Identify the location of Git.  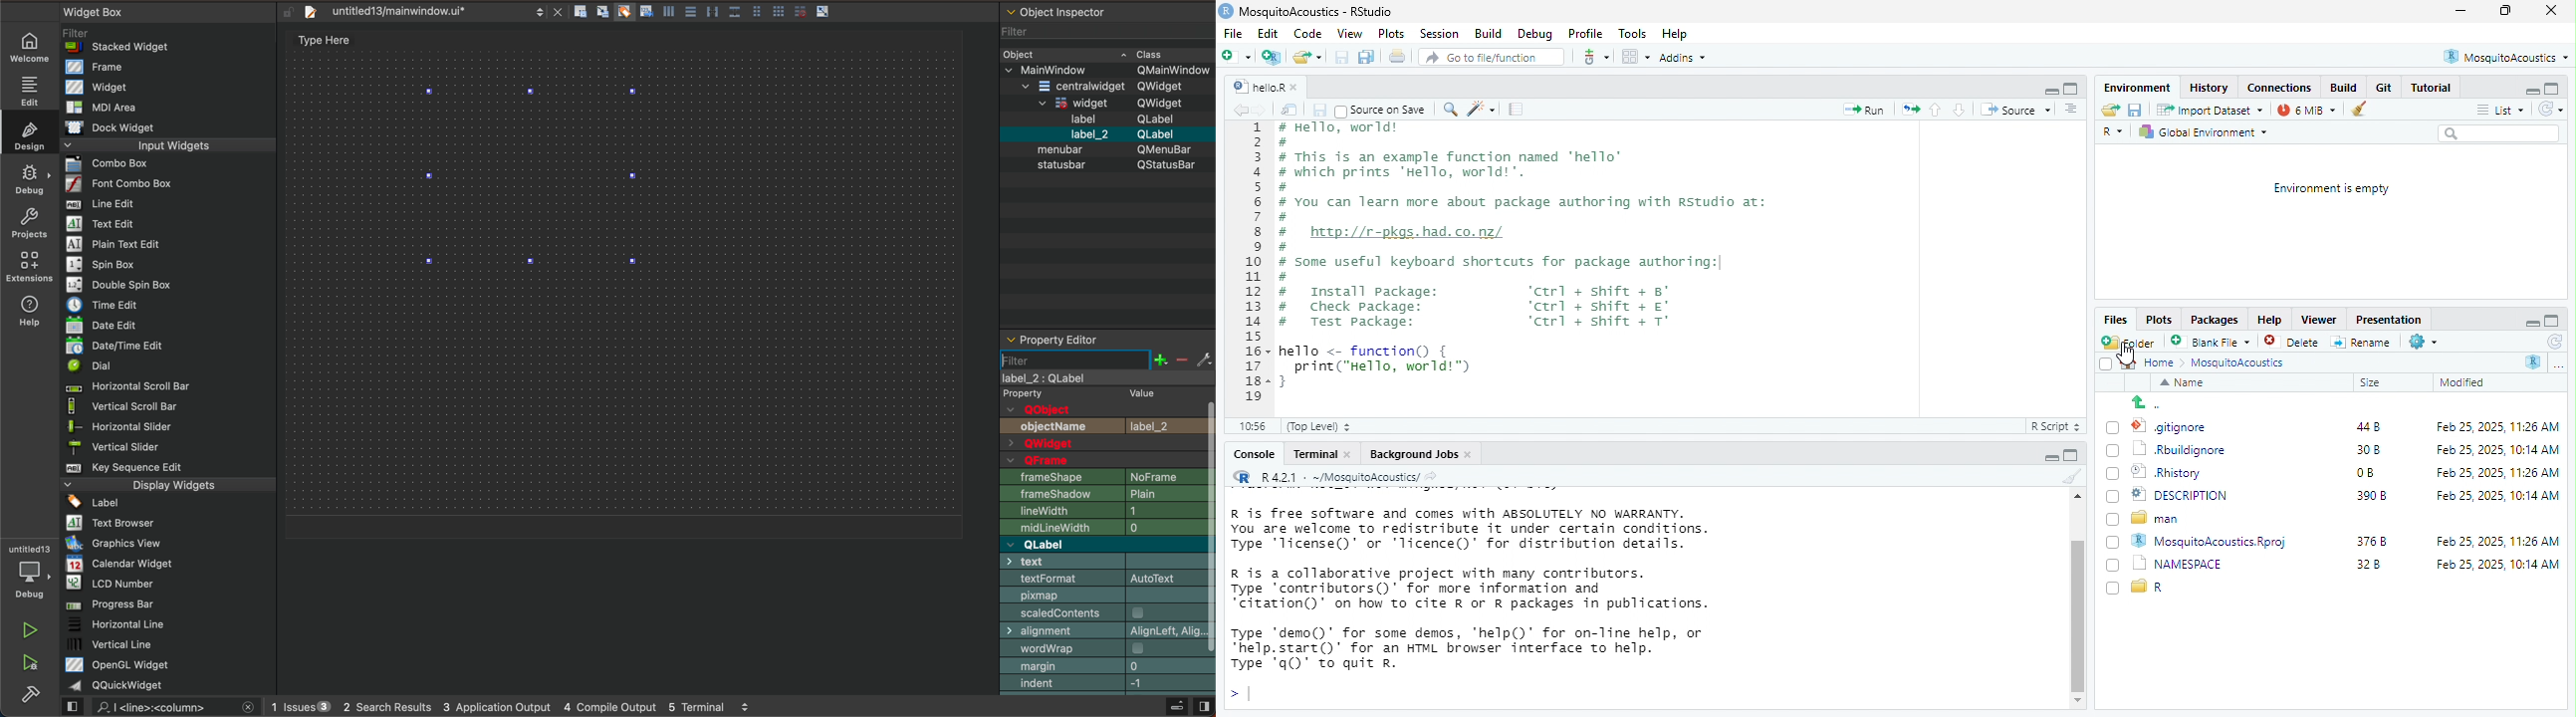
(2383, 88).